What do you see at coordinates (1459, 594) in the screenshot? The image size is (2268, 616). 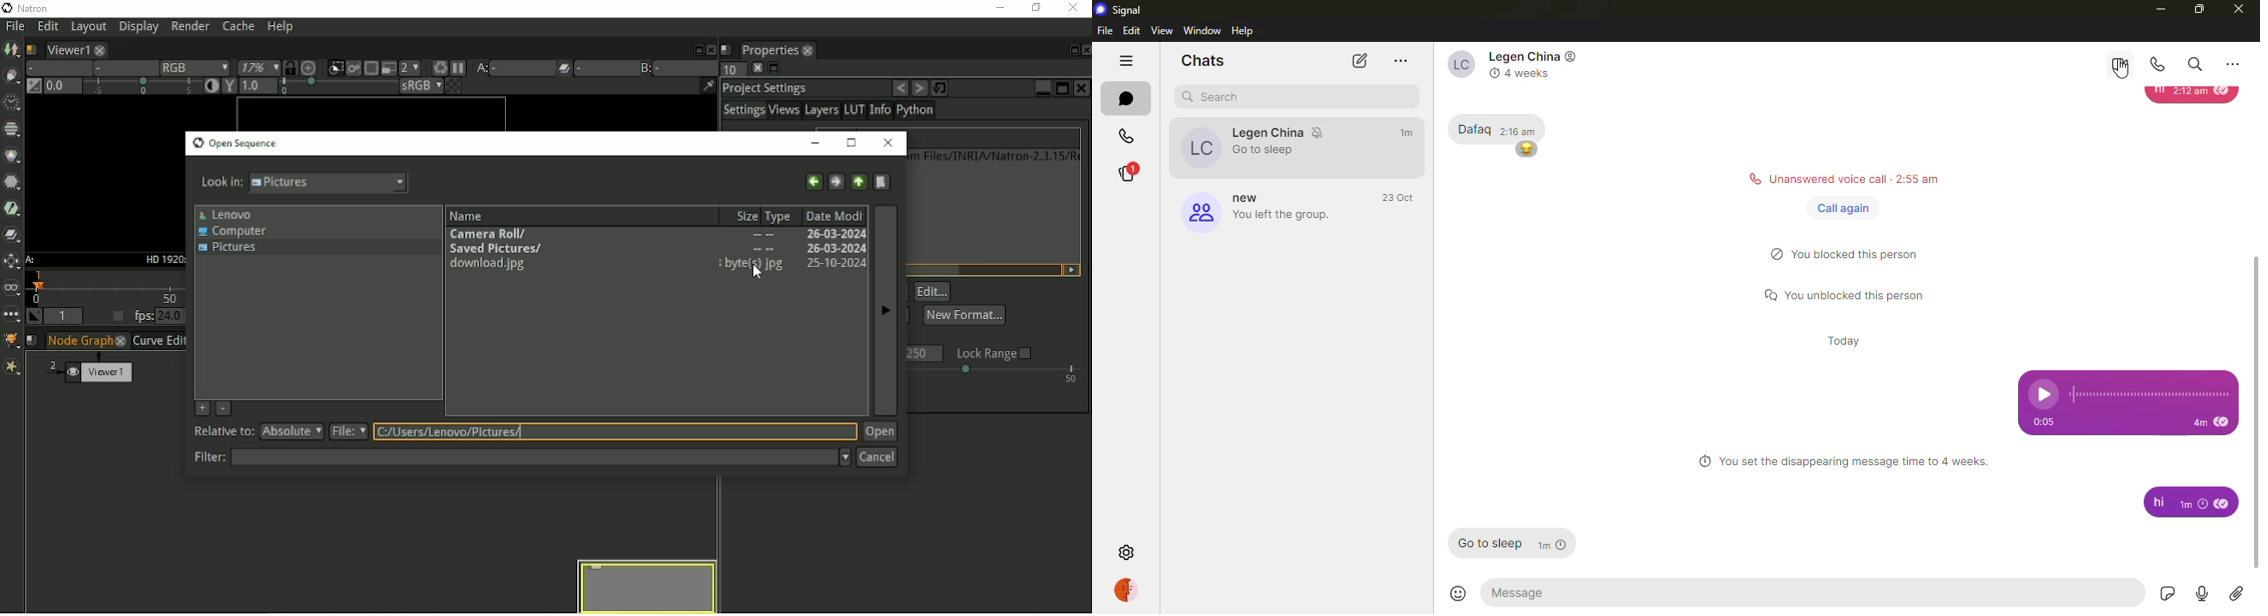 I see `emoji` at bounding box center [1459, 594].